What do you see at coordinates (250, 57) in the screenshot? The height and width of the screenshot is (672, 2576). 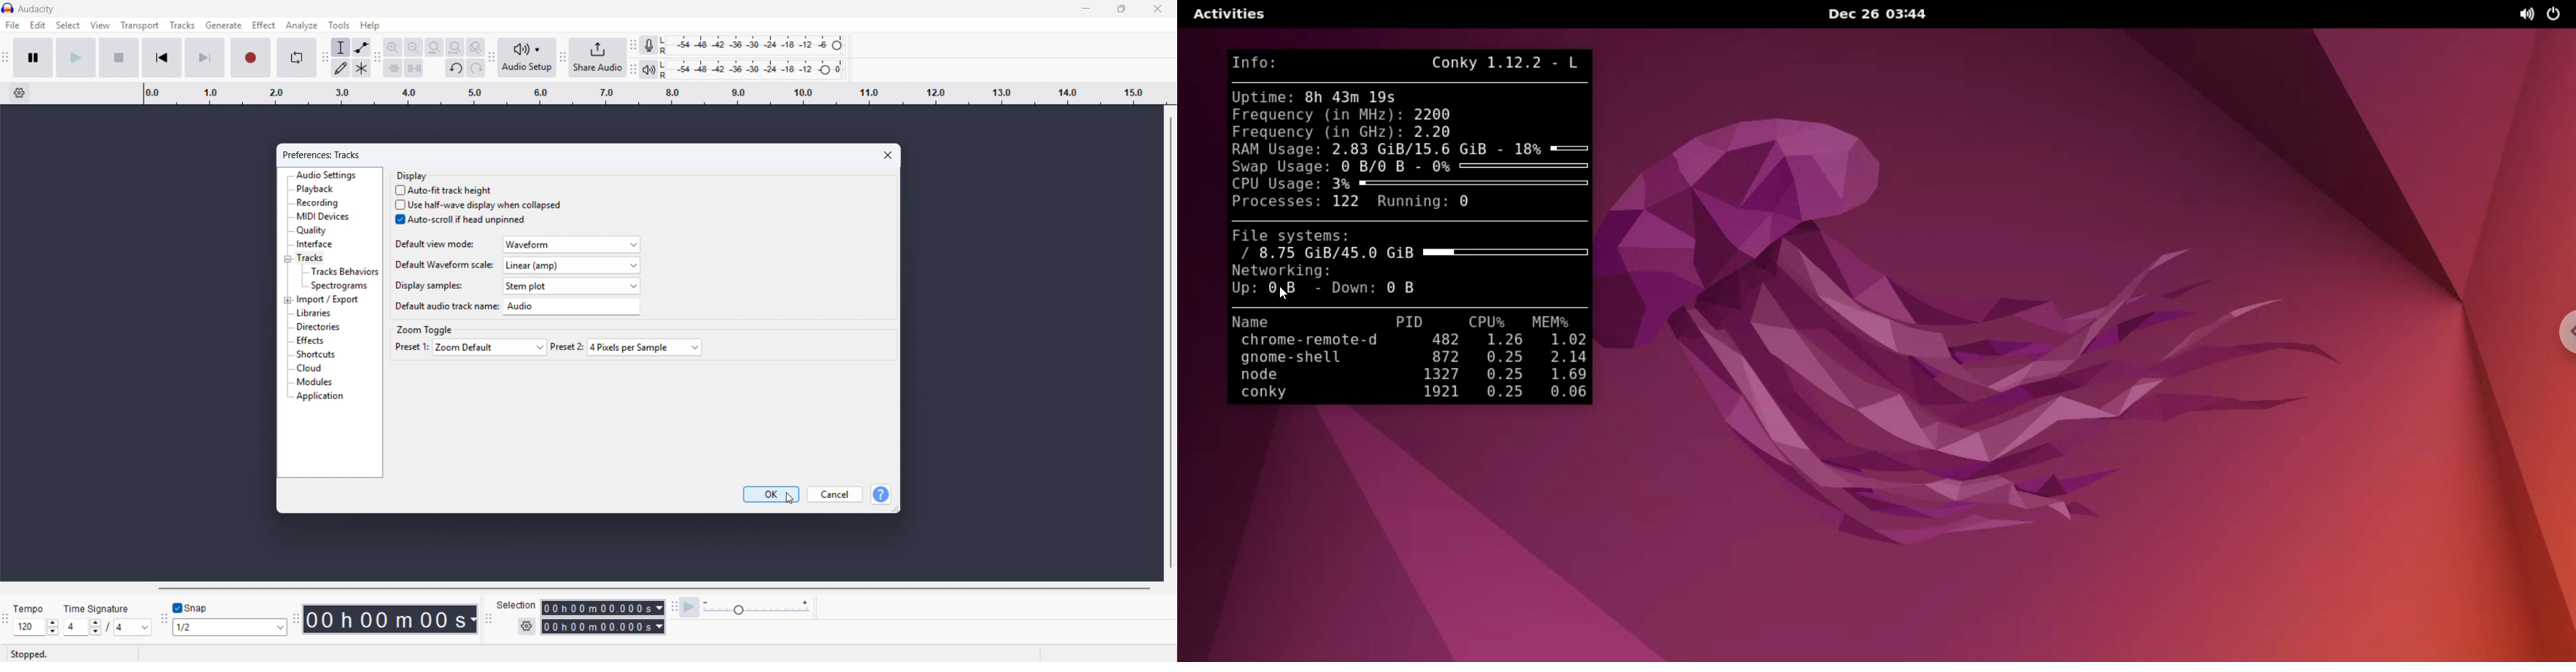 I see `record` at bounding box center [250, 57].